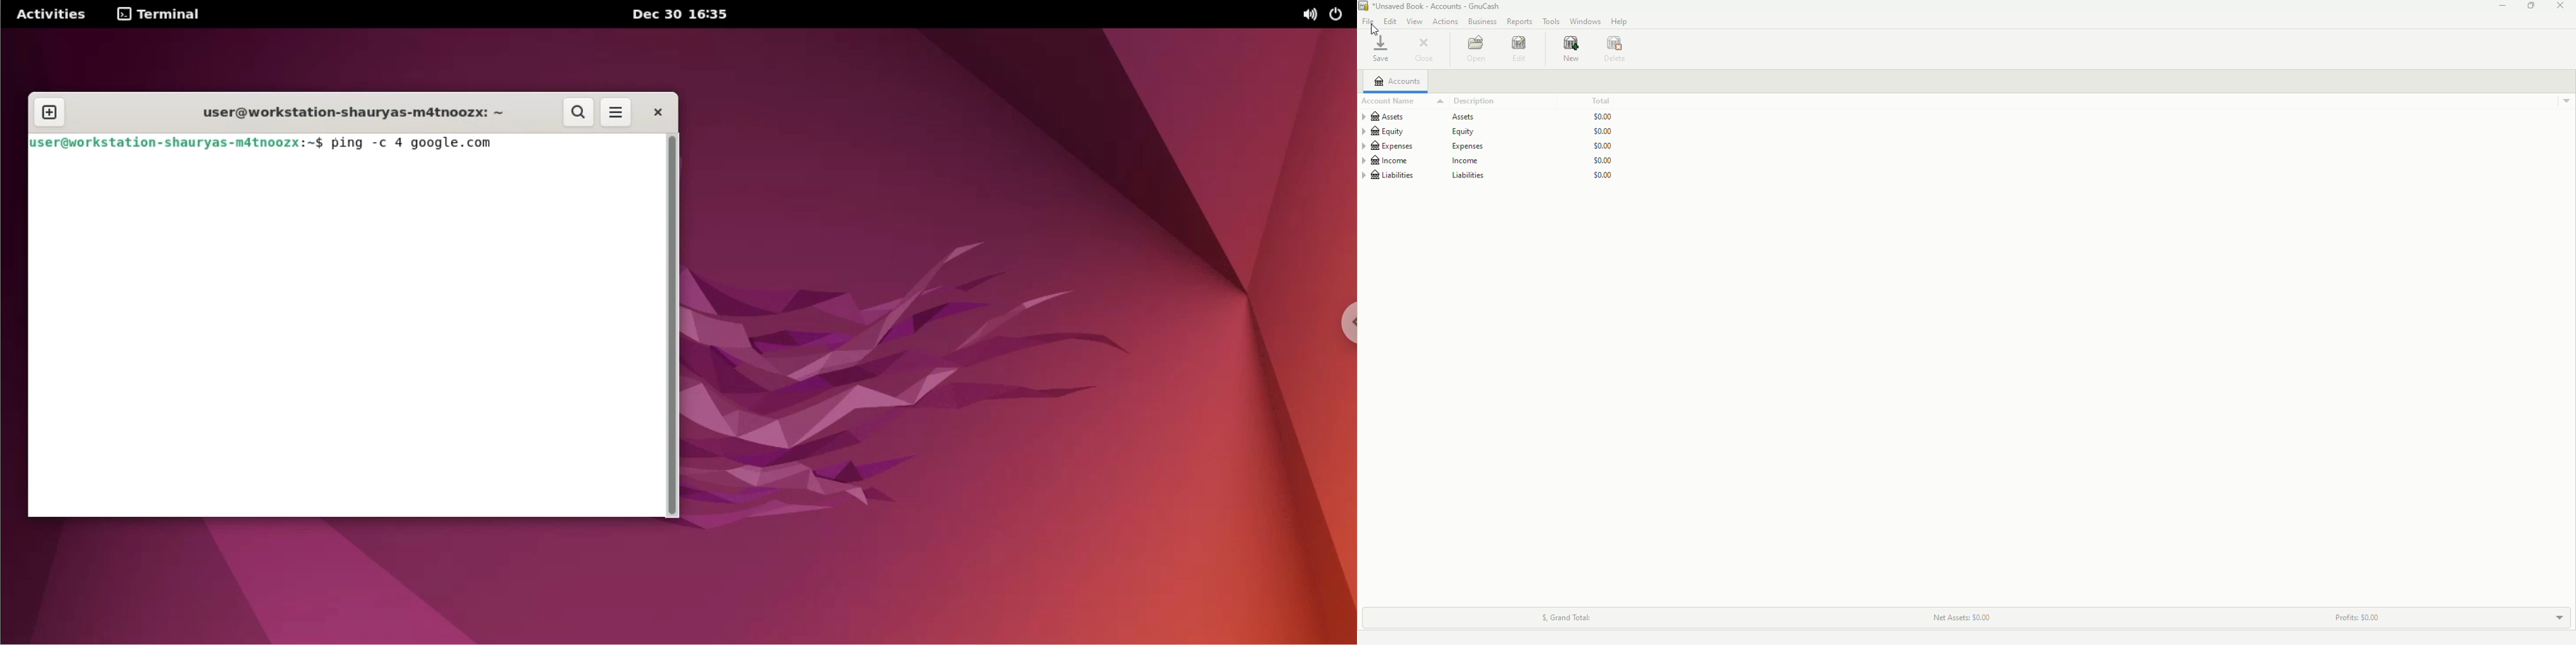 This screenshot has height=672, width=2576. I want to click on Expenses, so click(1490, 145).